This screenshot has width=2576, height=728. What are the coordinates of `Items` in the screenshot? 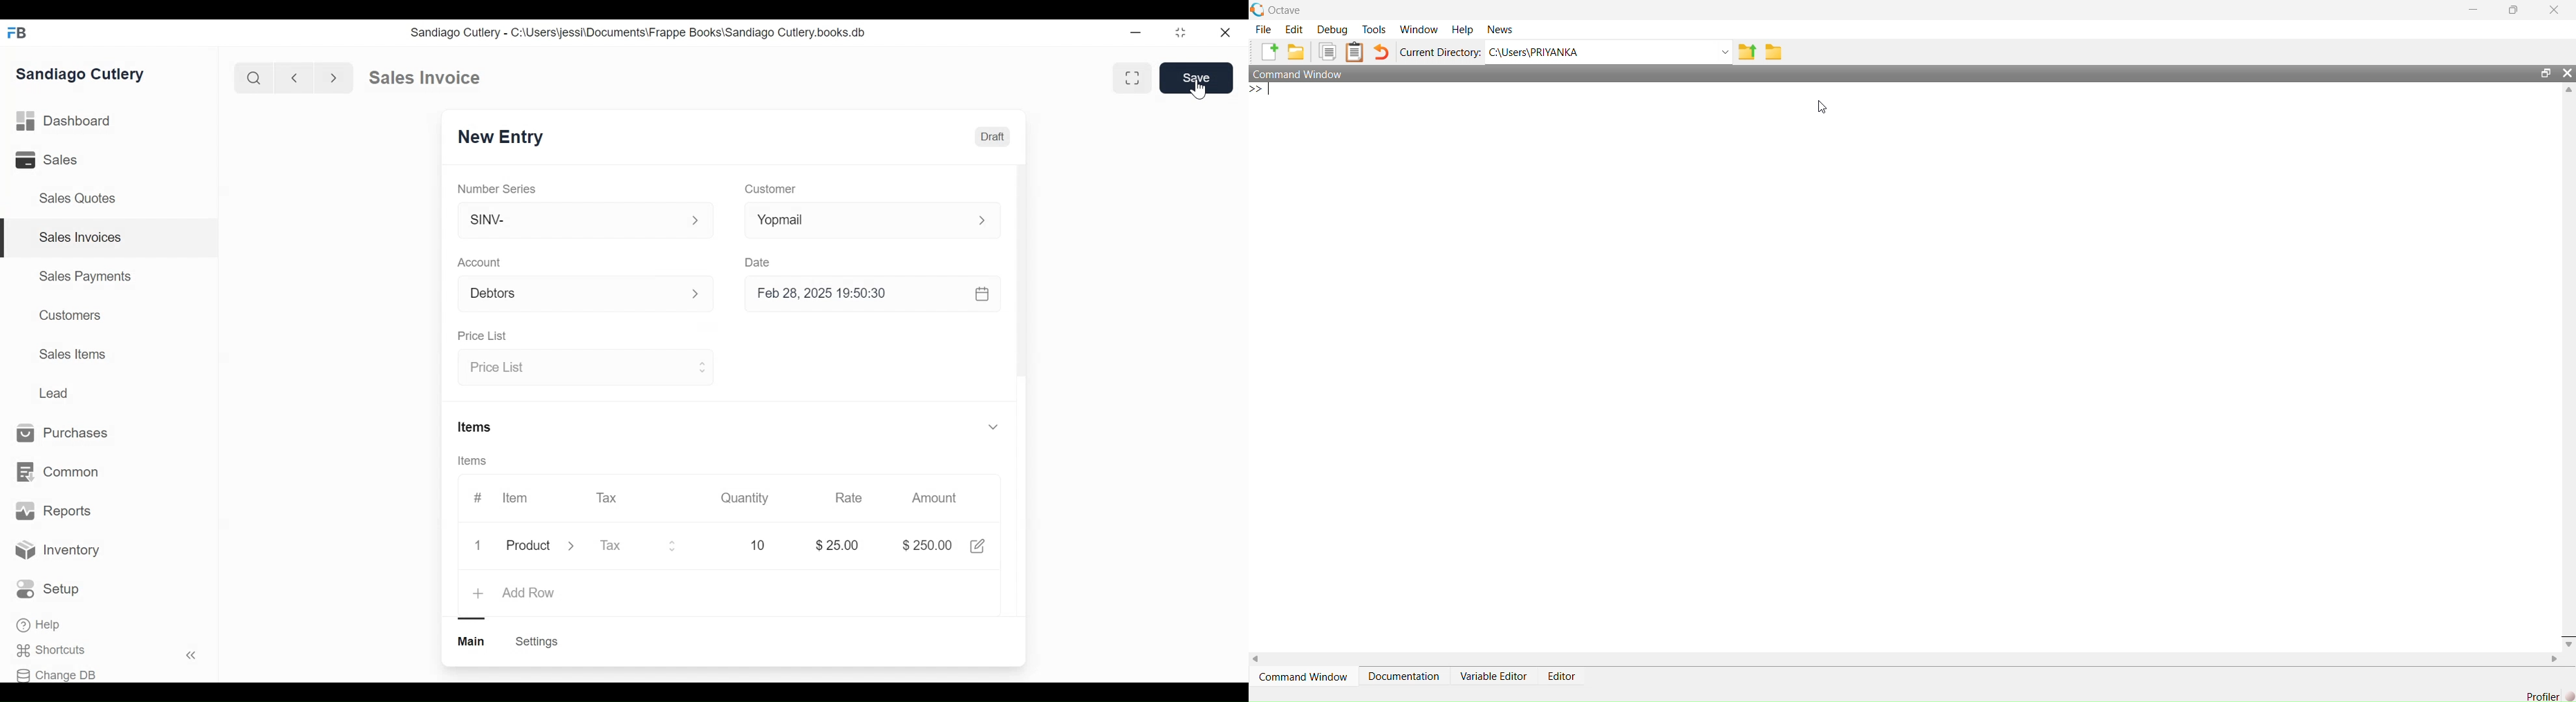 It's located at (473, 461).